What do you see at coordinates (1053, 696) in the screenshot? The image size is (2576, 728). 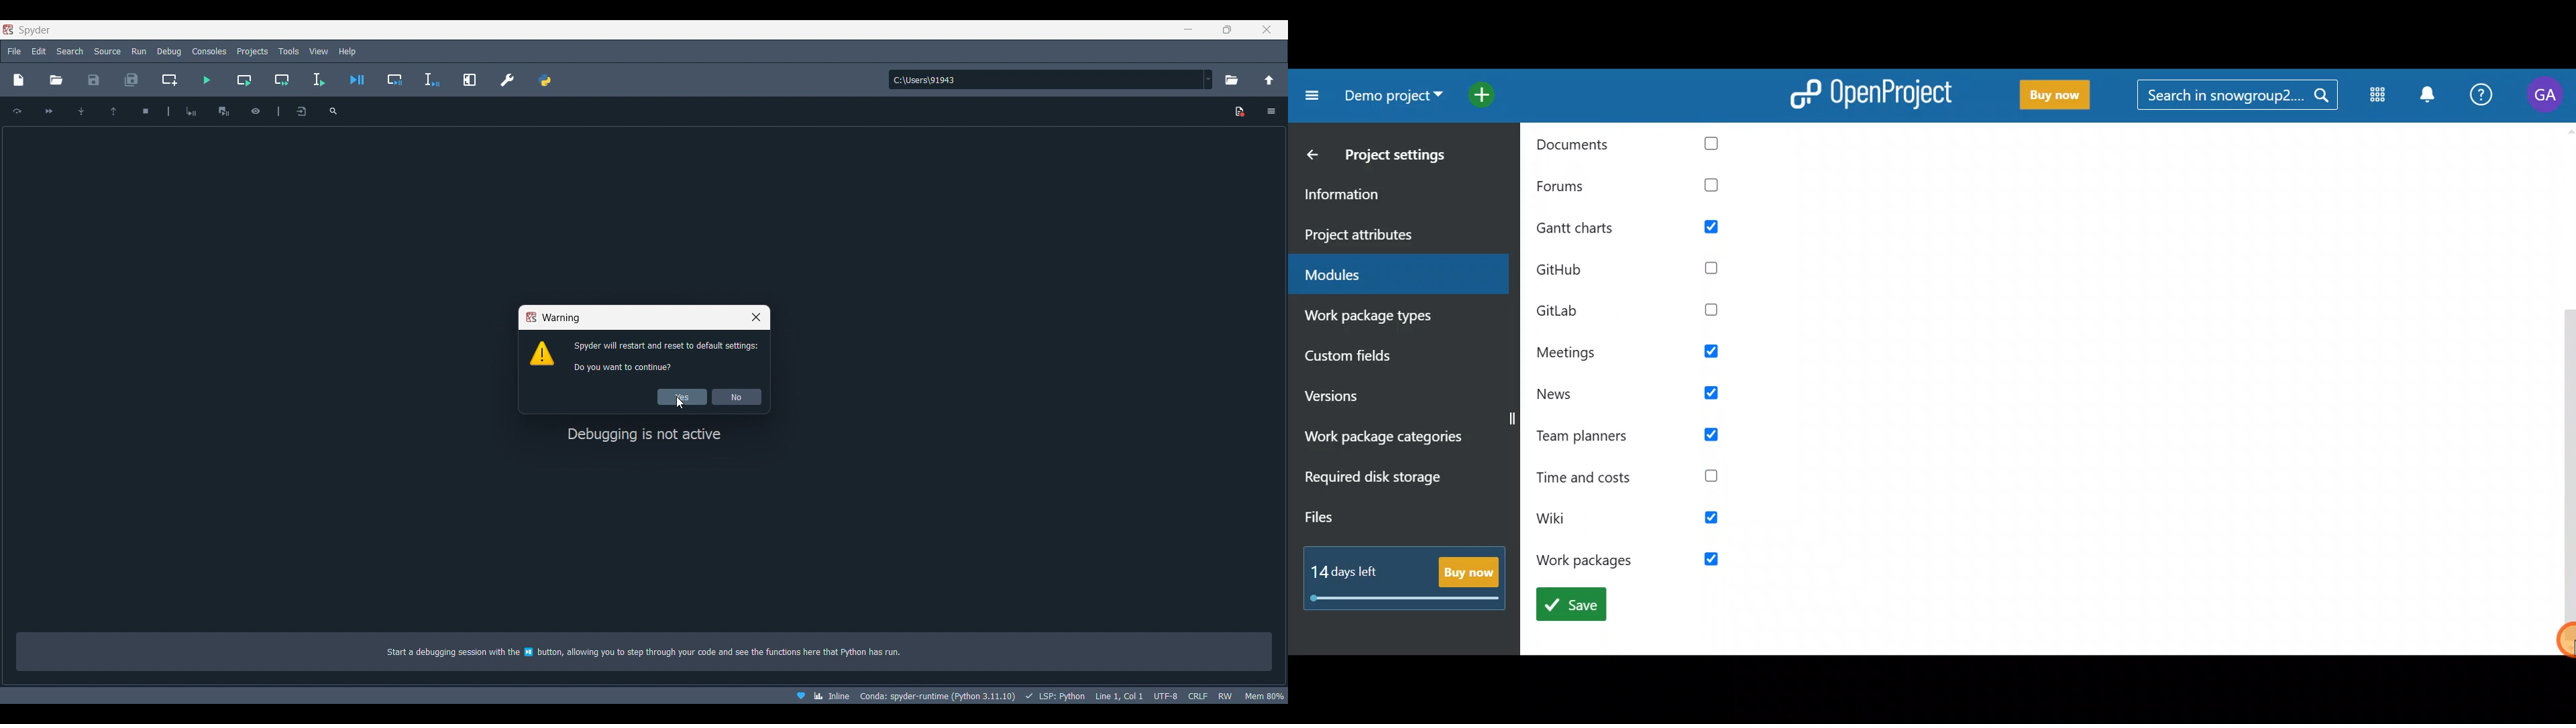 I see `LSP: Python` at bounding box center [1053, 696].